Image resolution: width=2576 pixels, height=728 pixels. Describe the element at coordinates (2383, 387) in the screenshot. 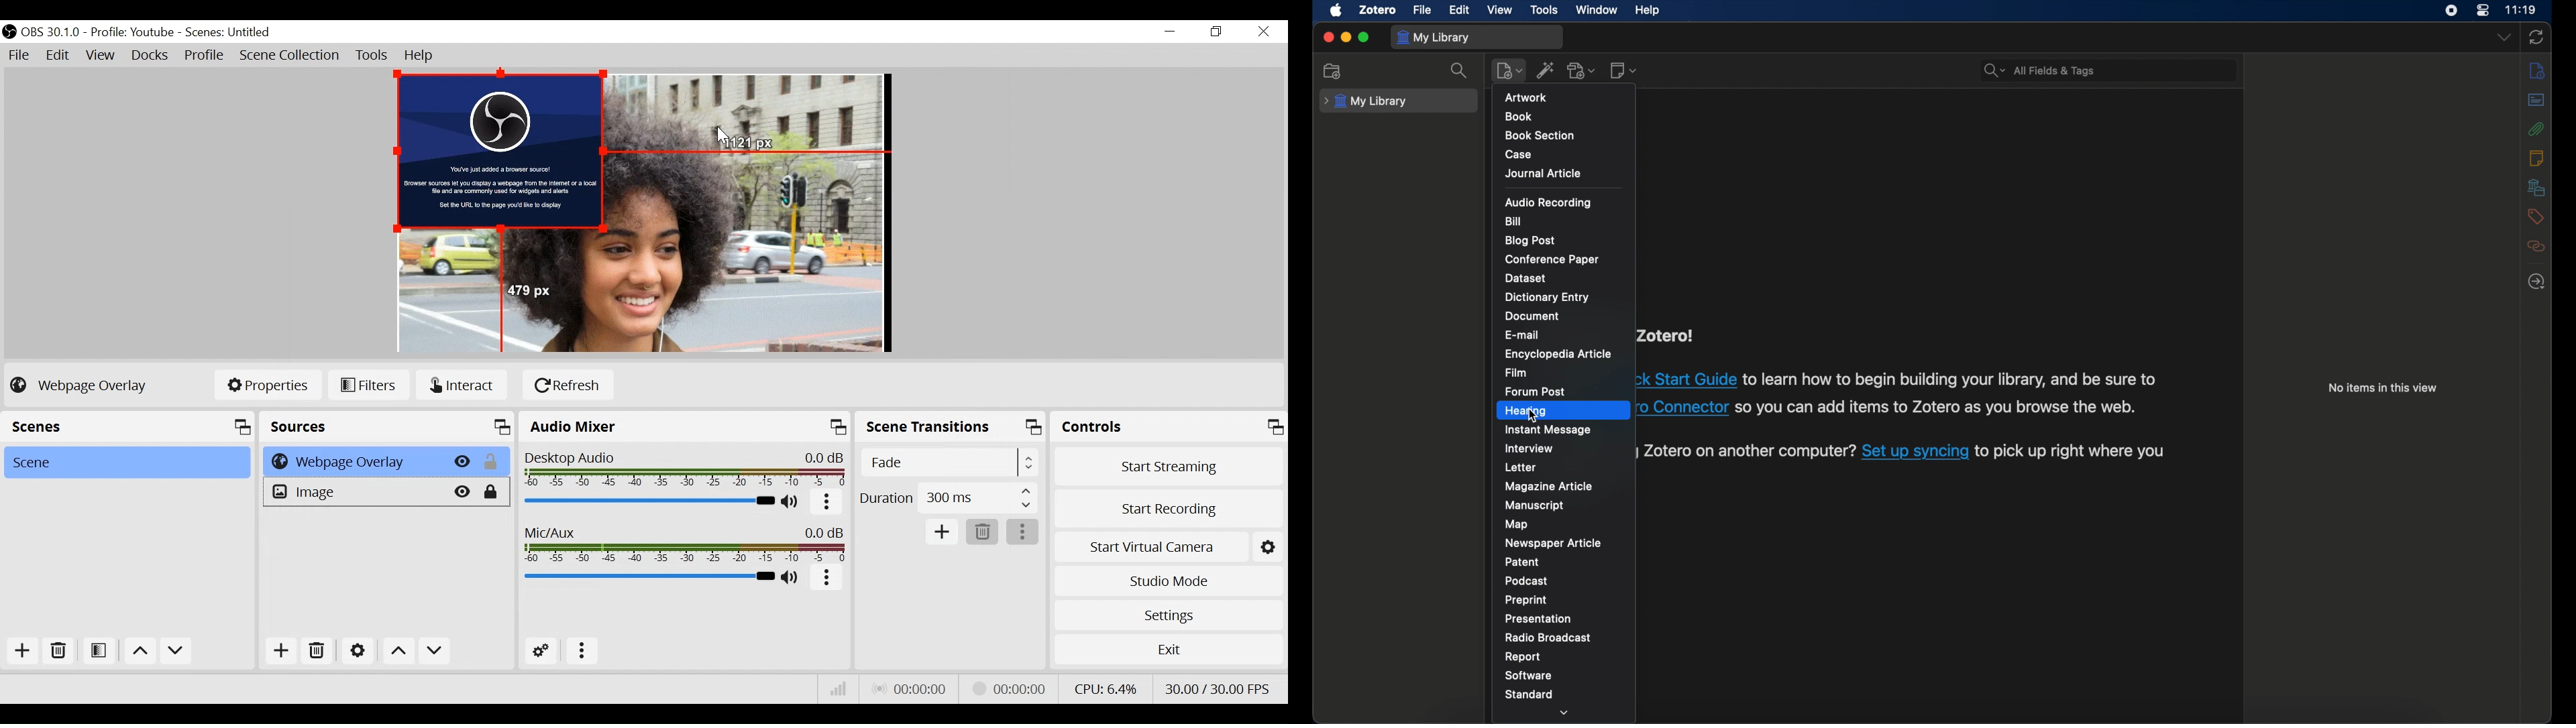

I see `no items in this view` at that location.